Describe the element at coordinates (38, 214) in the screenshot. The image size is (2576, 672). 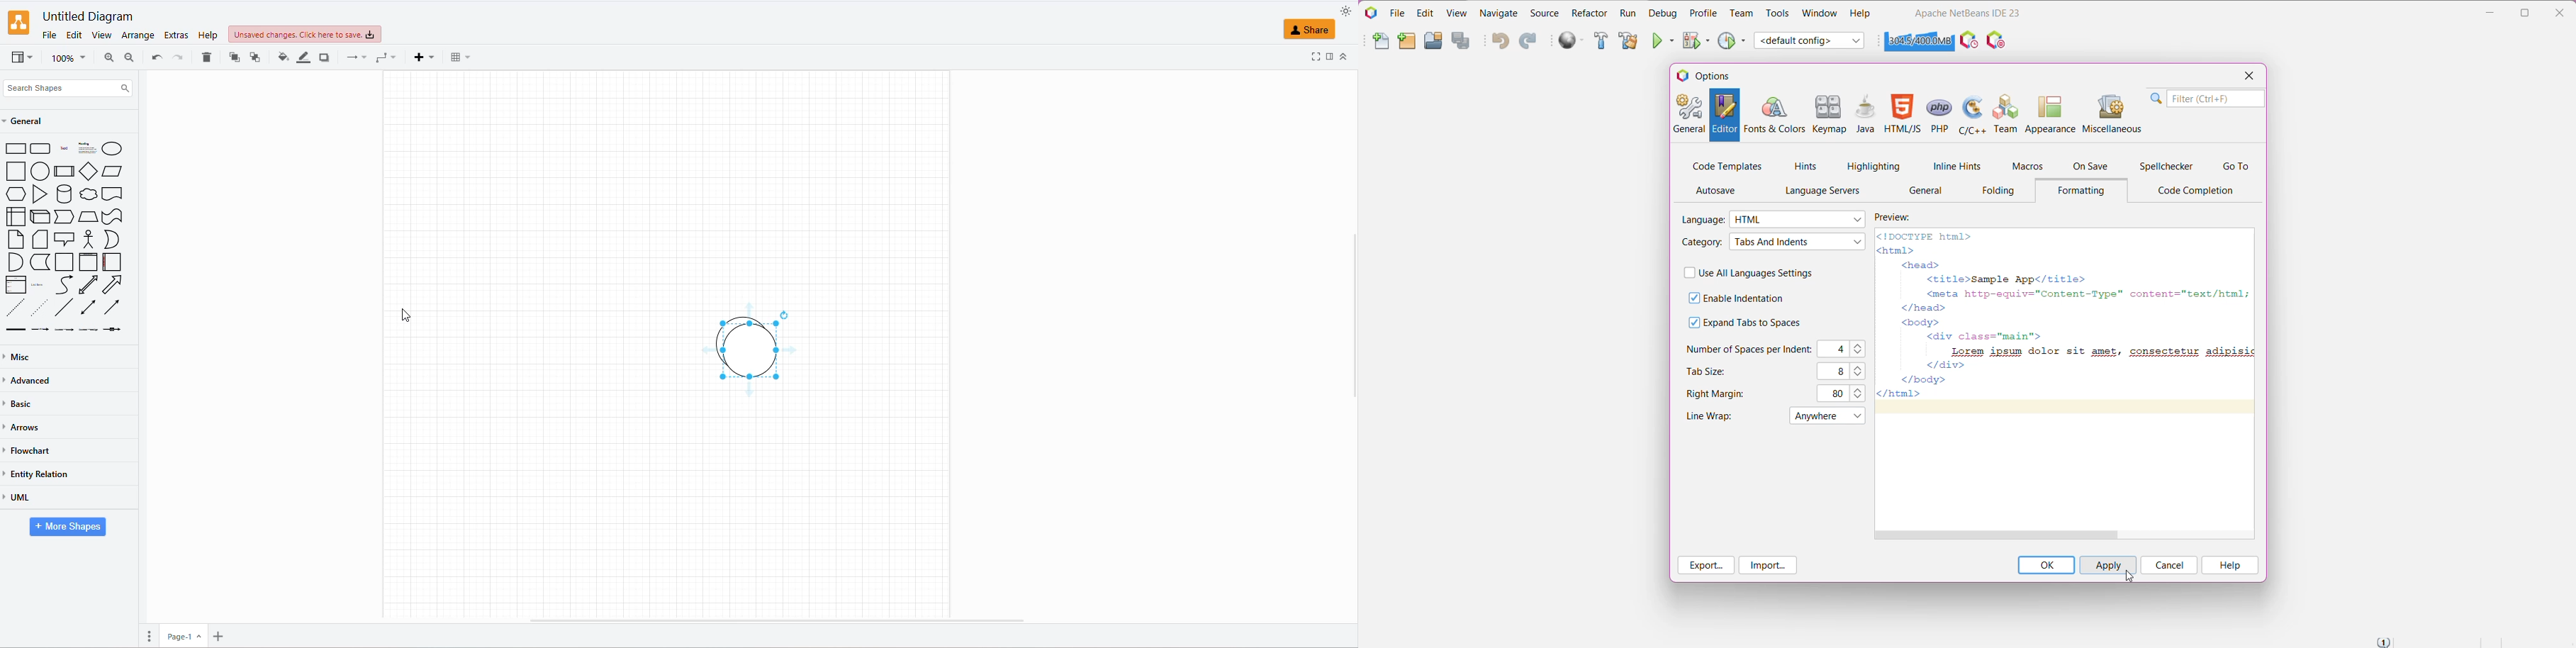
I see `CUBE` at that location.